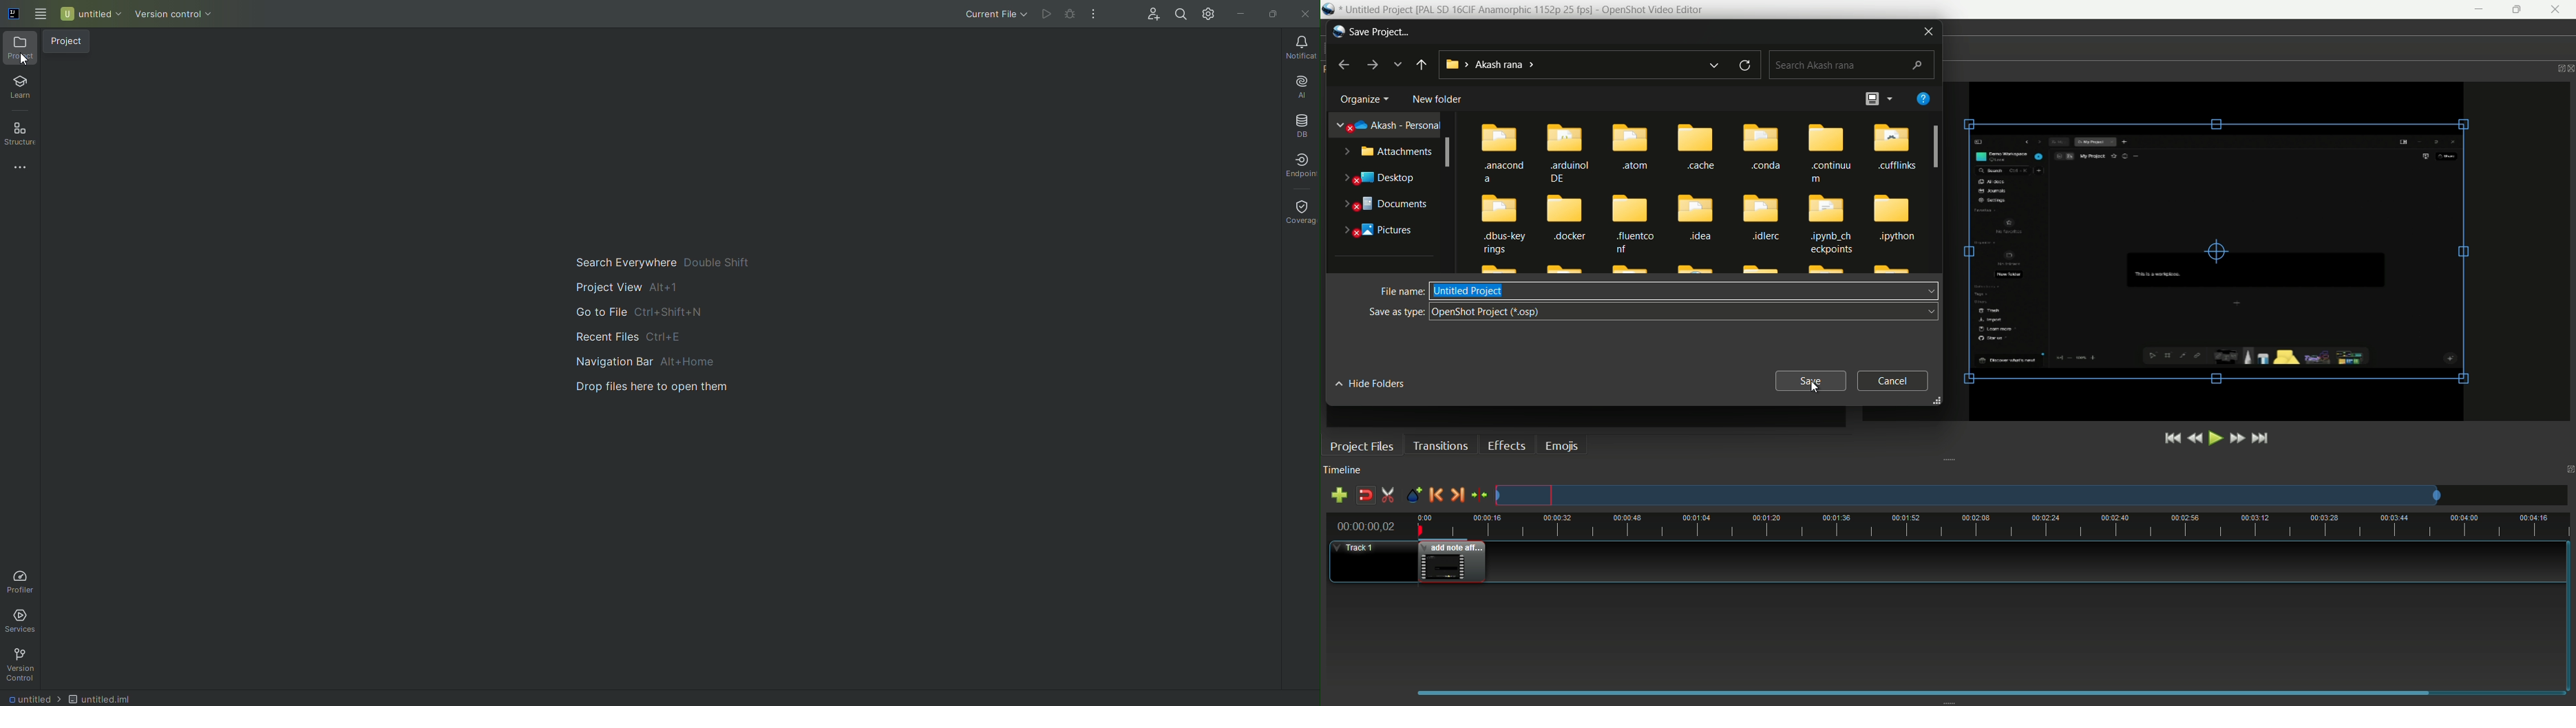 The image size is (2576, 728). I want to click on pictures, so click(1379, 231).